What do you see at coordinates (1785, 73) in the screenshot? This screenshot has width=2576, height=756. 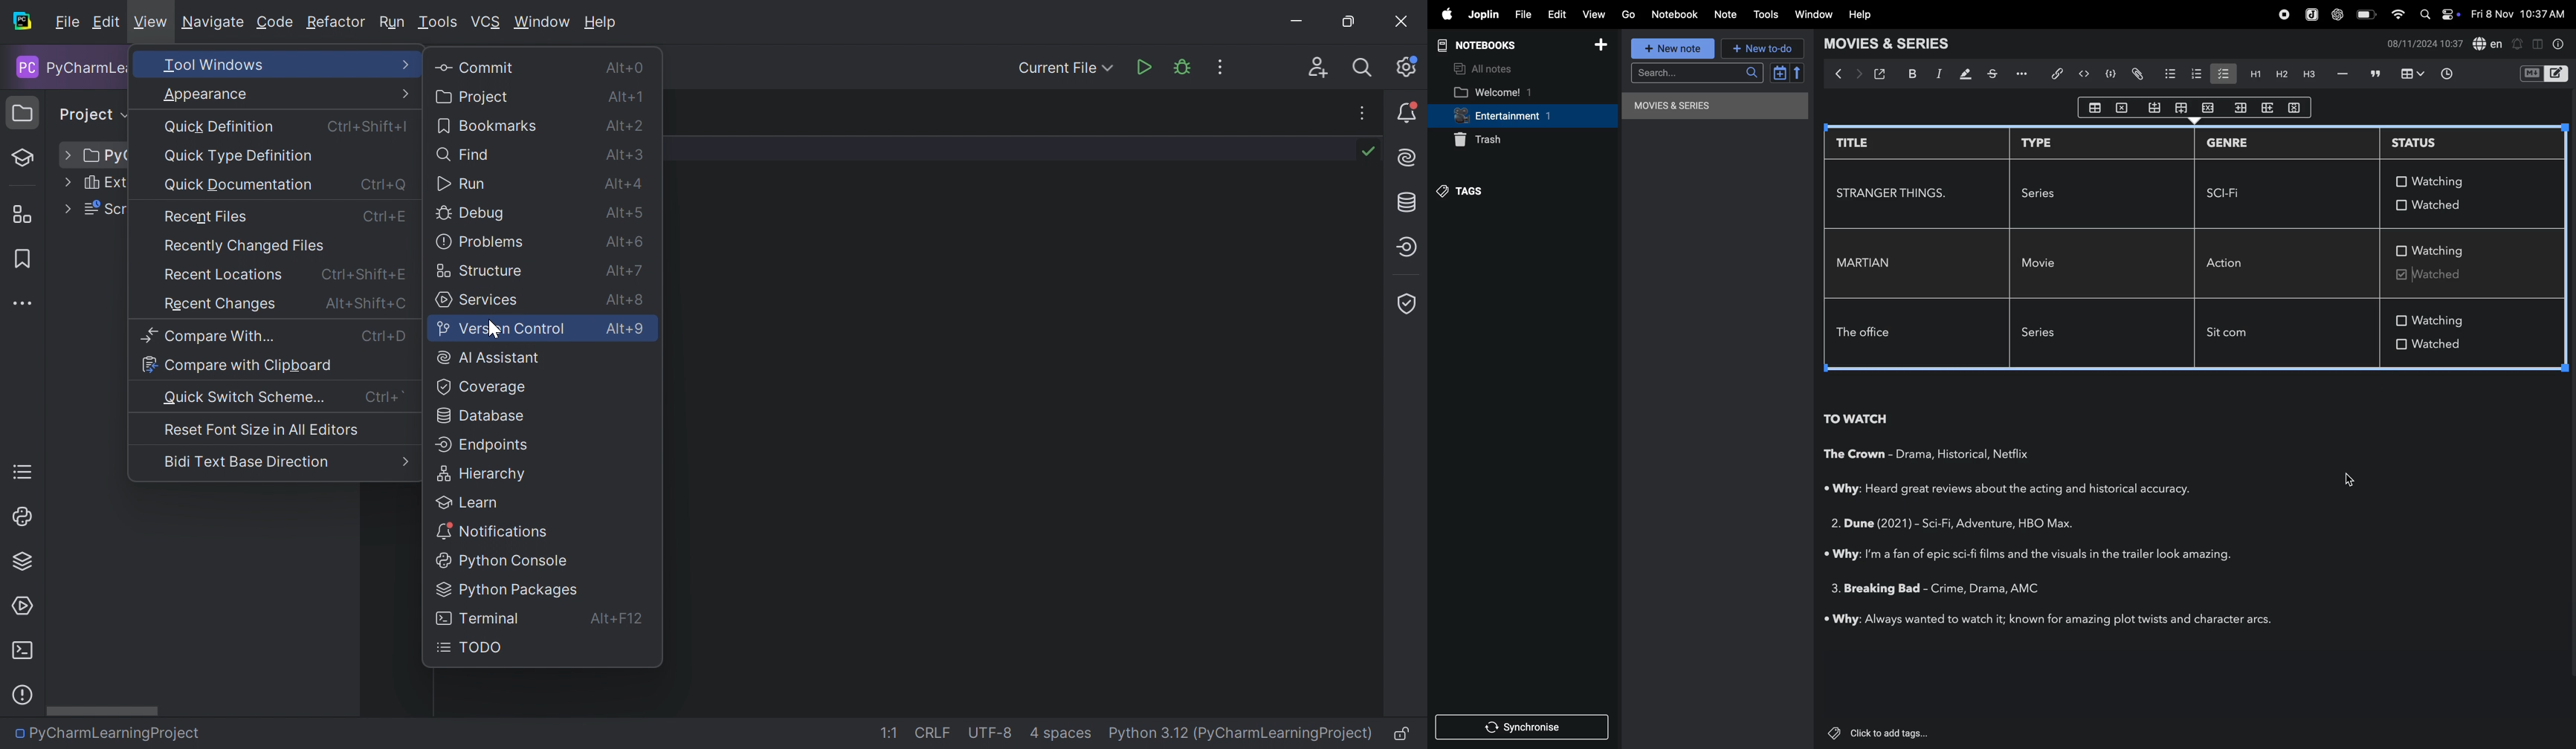 I see `calendar` at bounding box center [1785, 73].